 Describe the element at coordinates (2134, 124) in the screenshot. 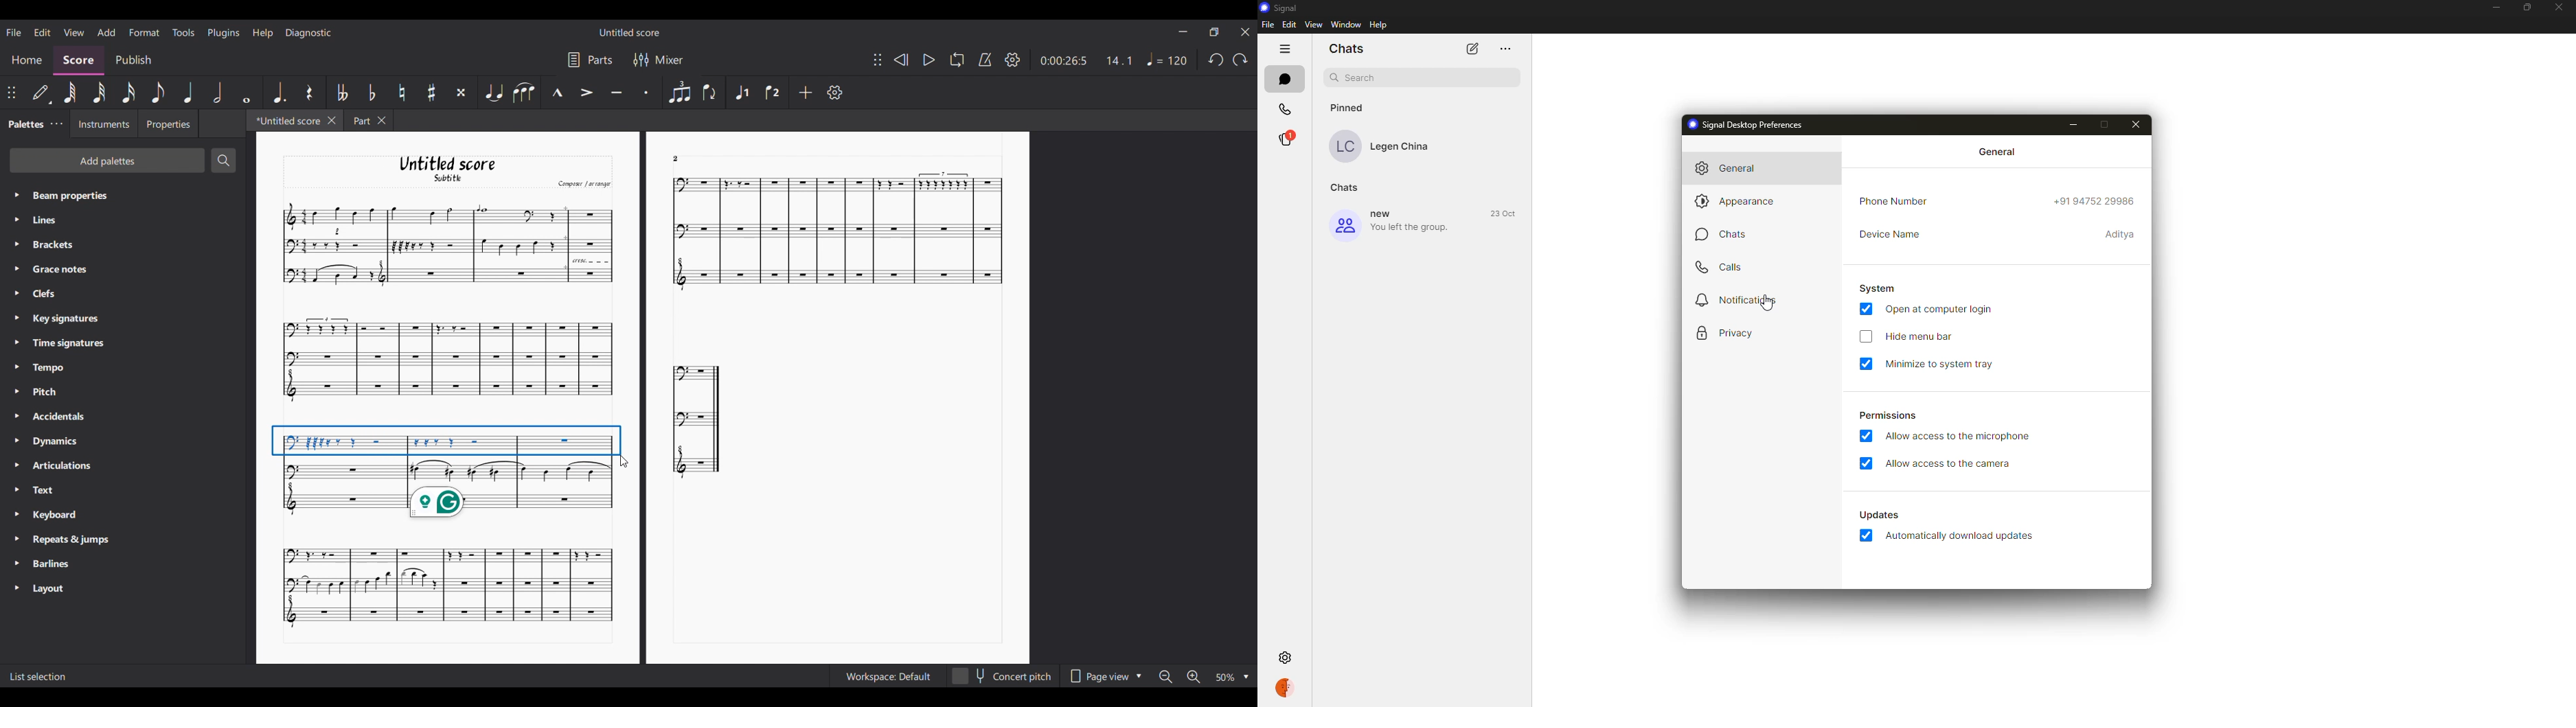

I see `close` at that location.